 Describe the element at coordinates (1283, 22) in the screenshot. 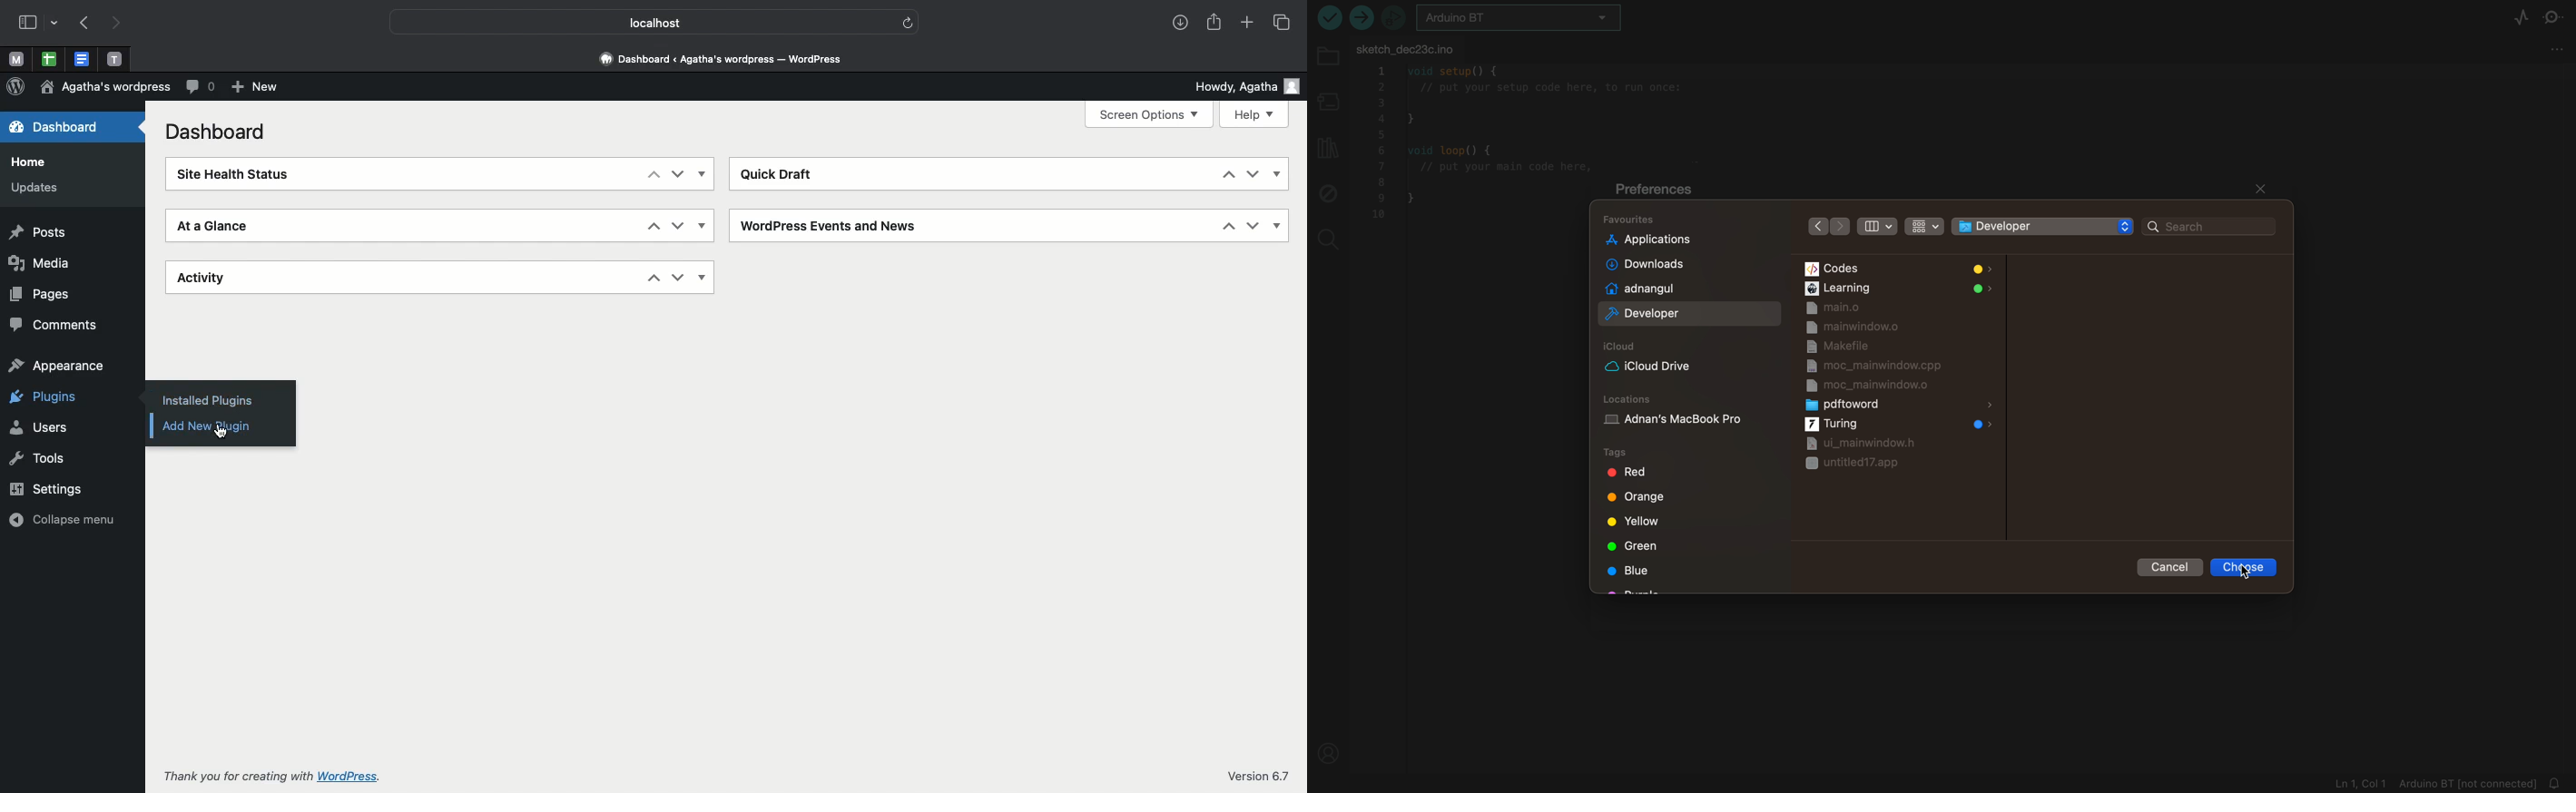

I see `Tabs` at that location.